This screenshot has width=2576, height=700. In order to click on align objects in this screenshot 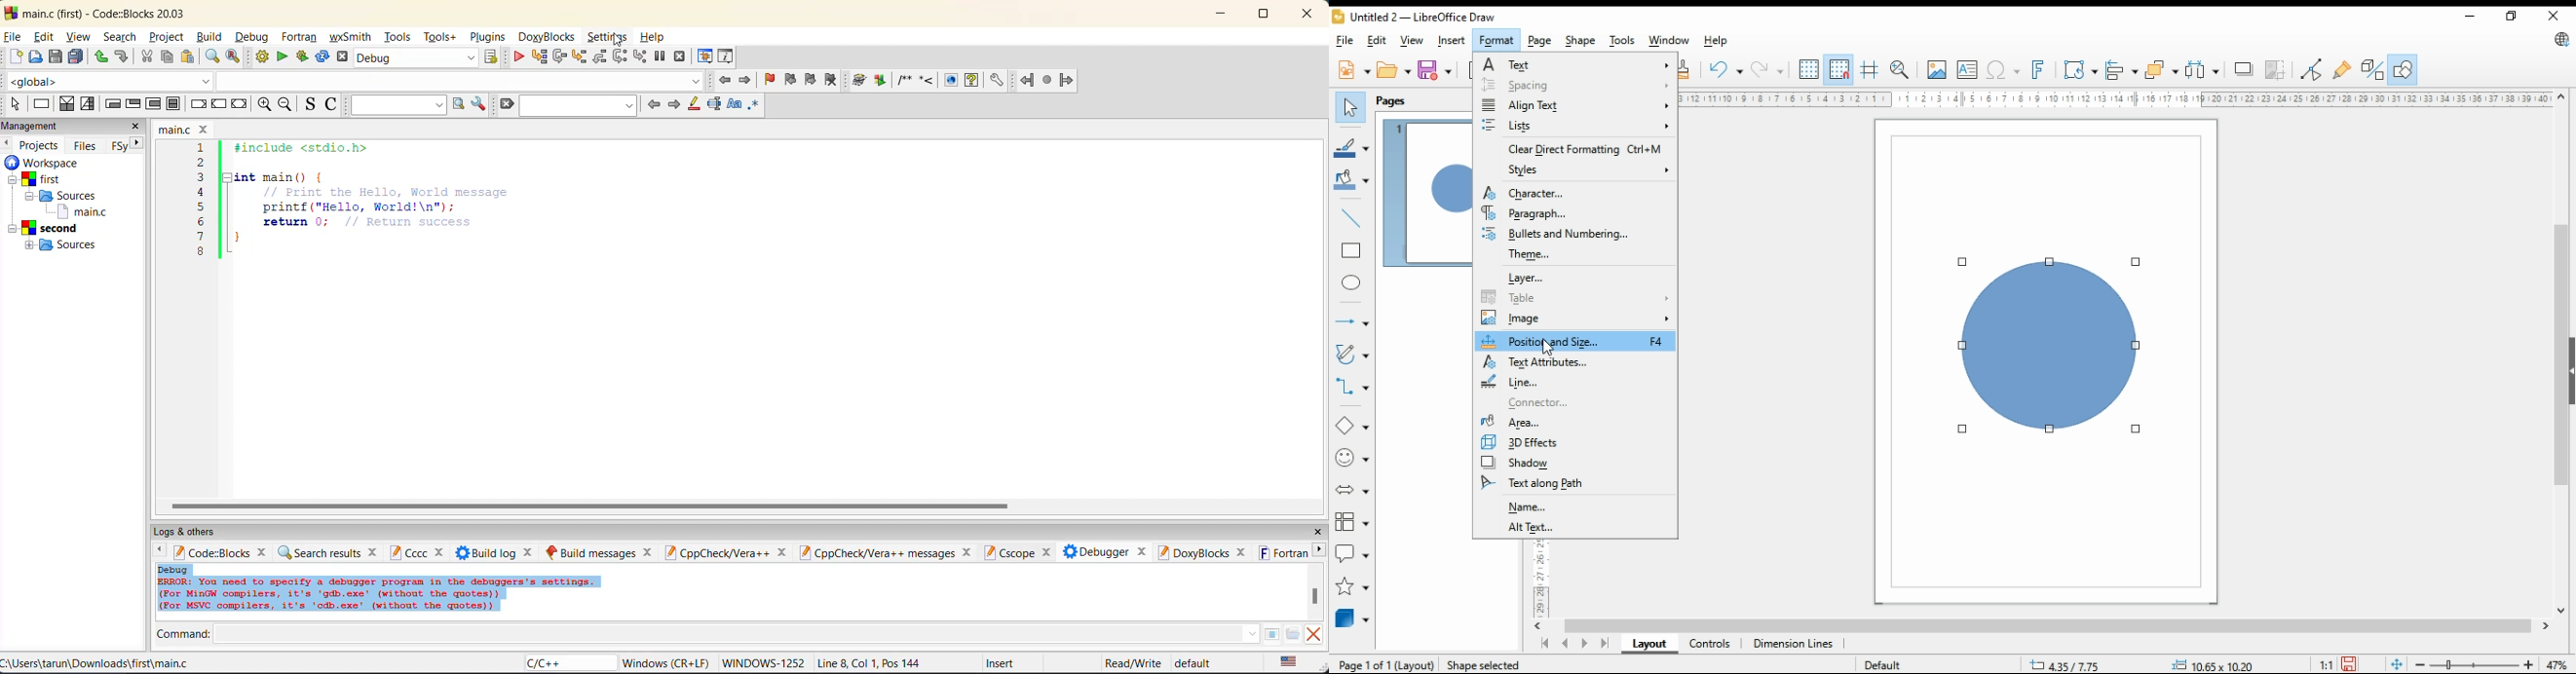, I will do `click(2121, 71)`.